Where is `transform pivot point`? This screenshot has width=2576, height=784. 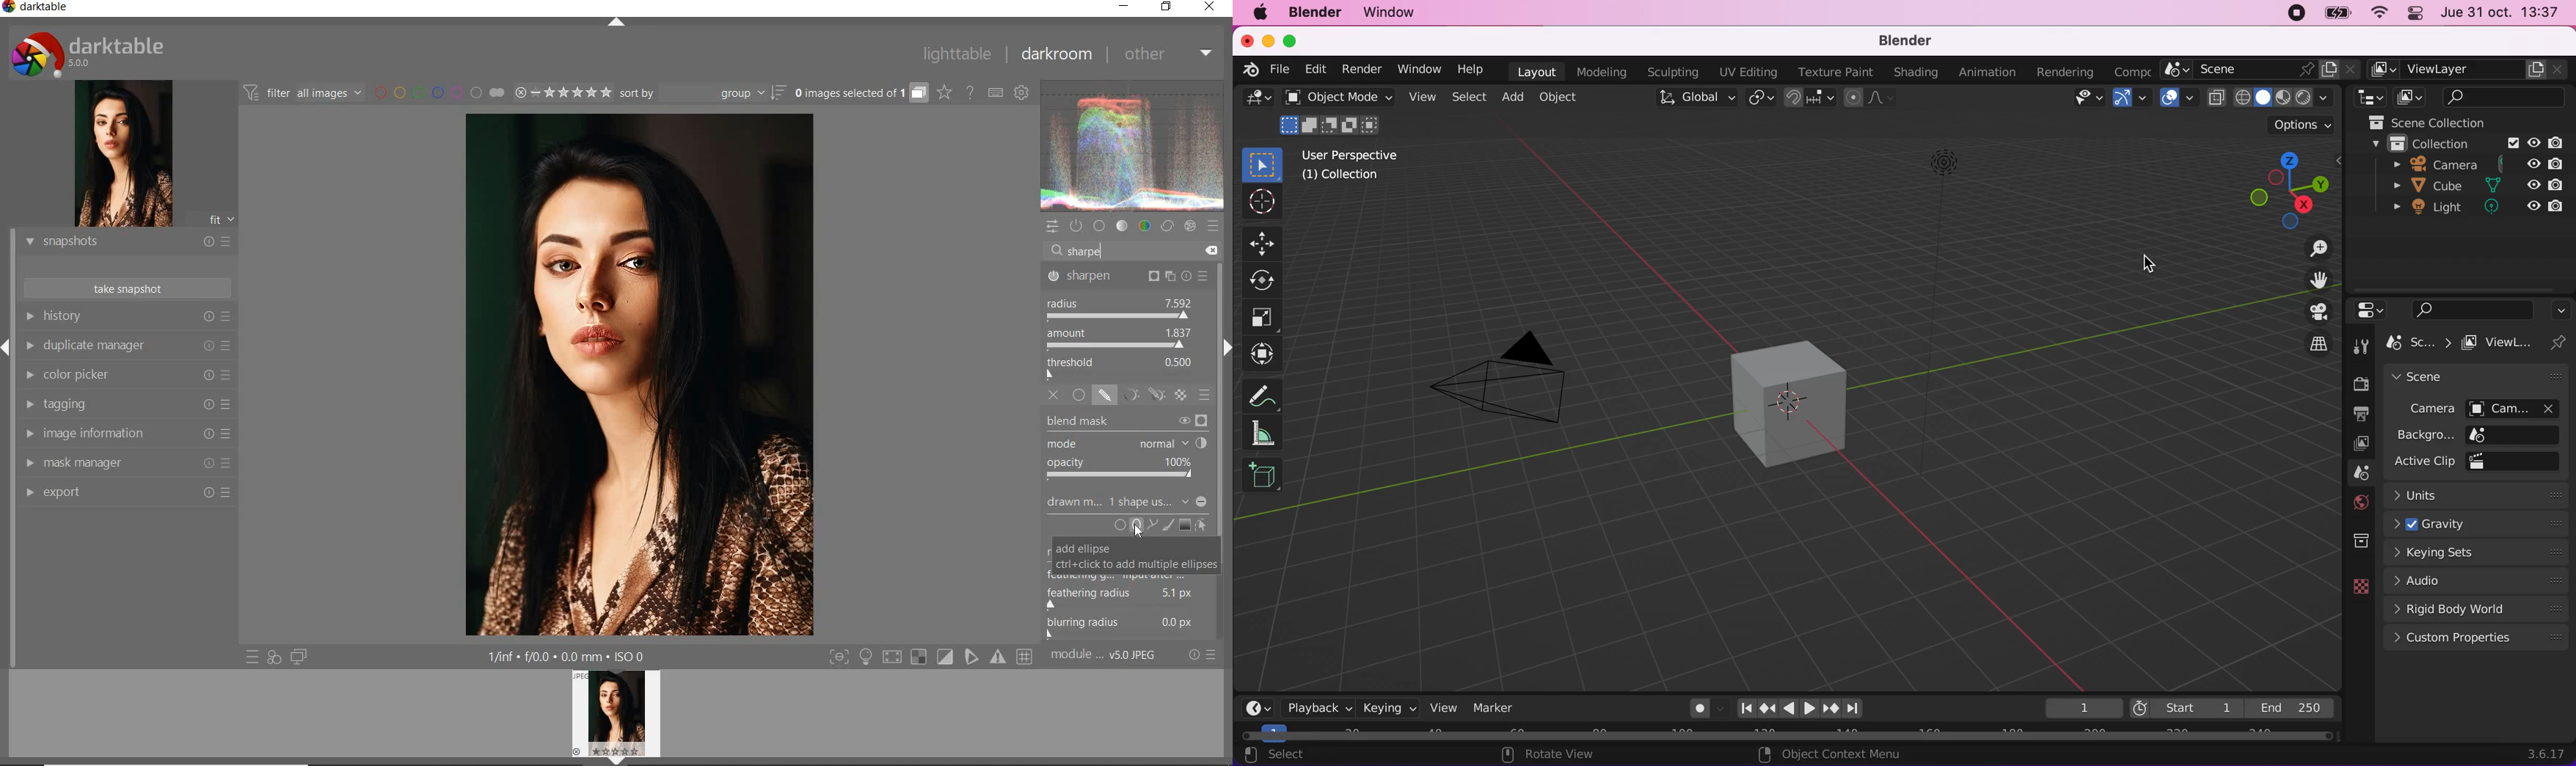 transform pivot point is located at coordinates (1761, 100).